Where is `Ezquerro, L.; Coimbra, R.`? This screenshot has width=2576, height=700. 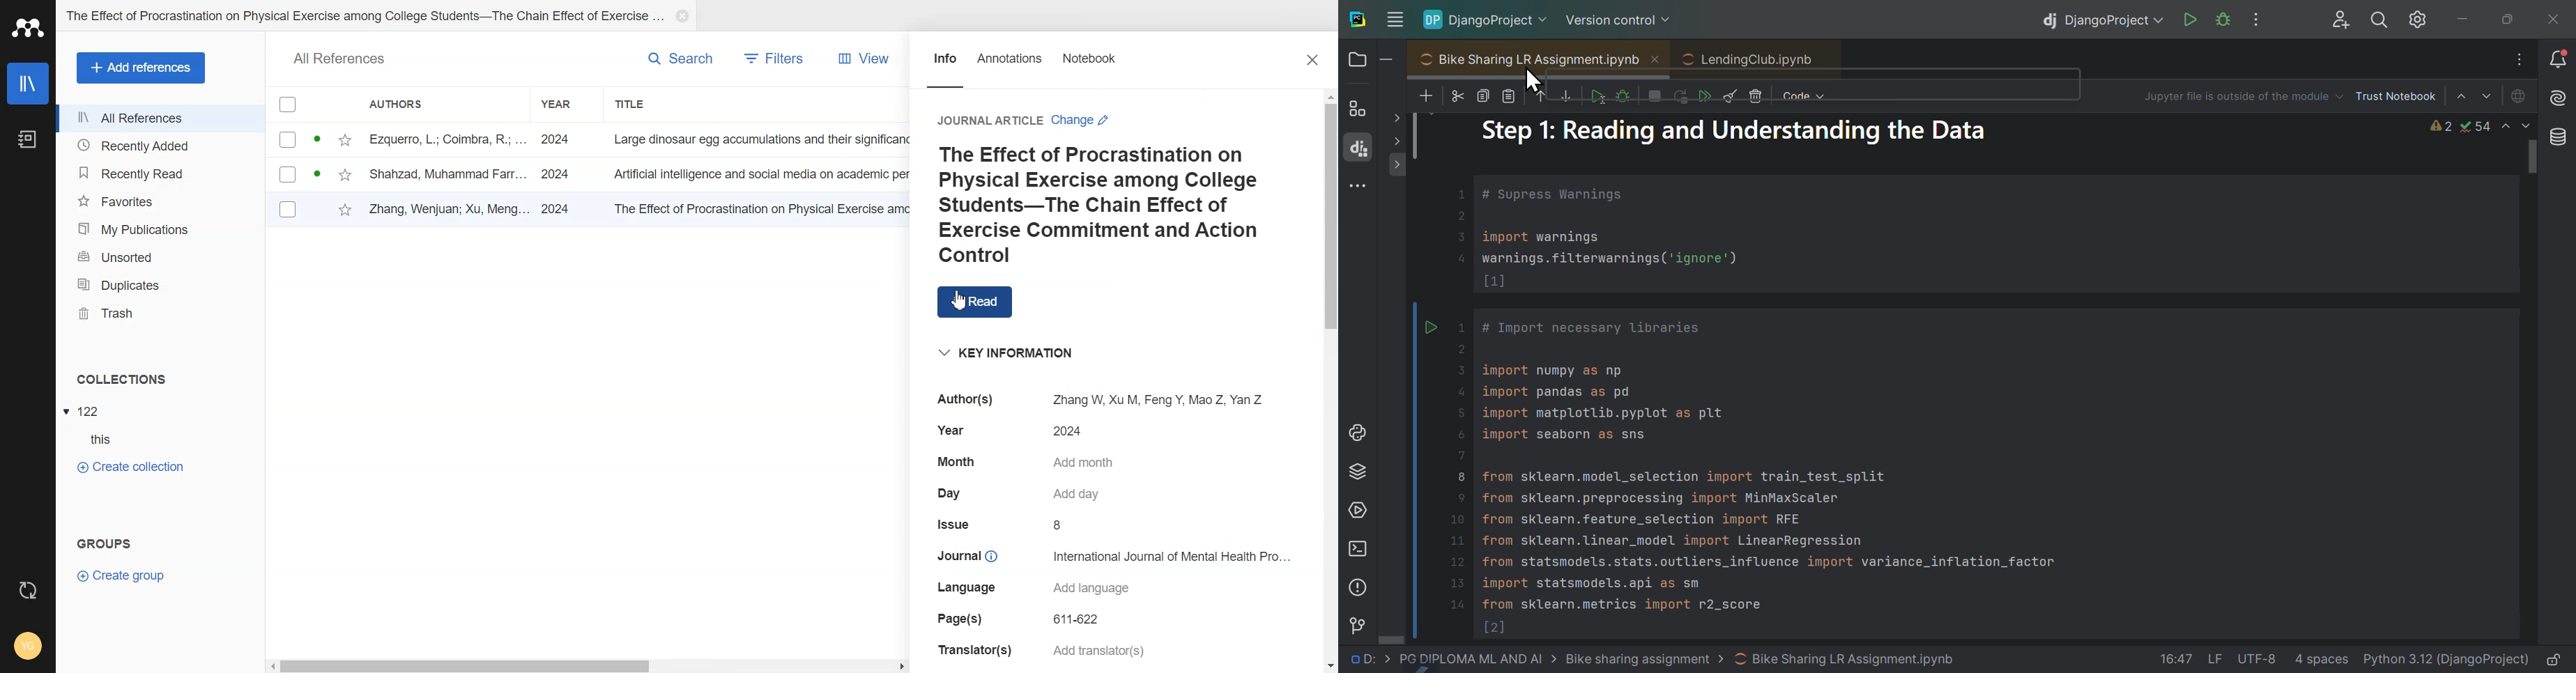
Ezquerro, L.; Coimbra, R. is located at coordinates (438, 138).